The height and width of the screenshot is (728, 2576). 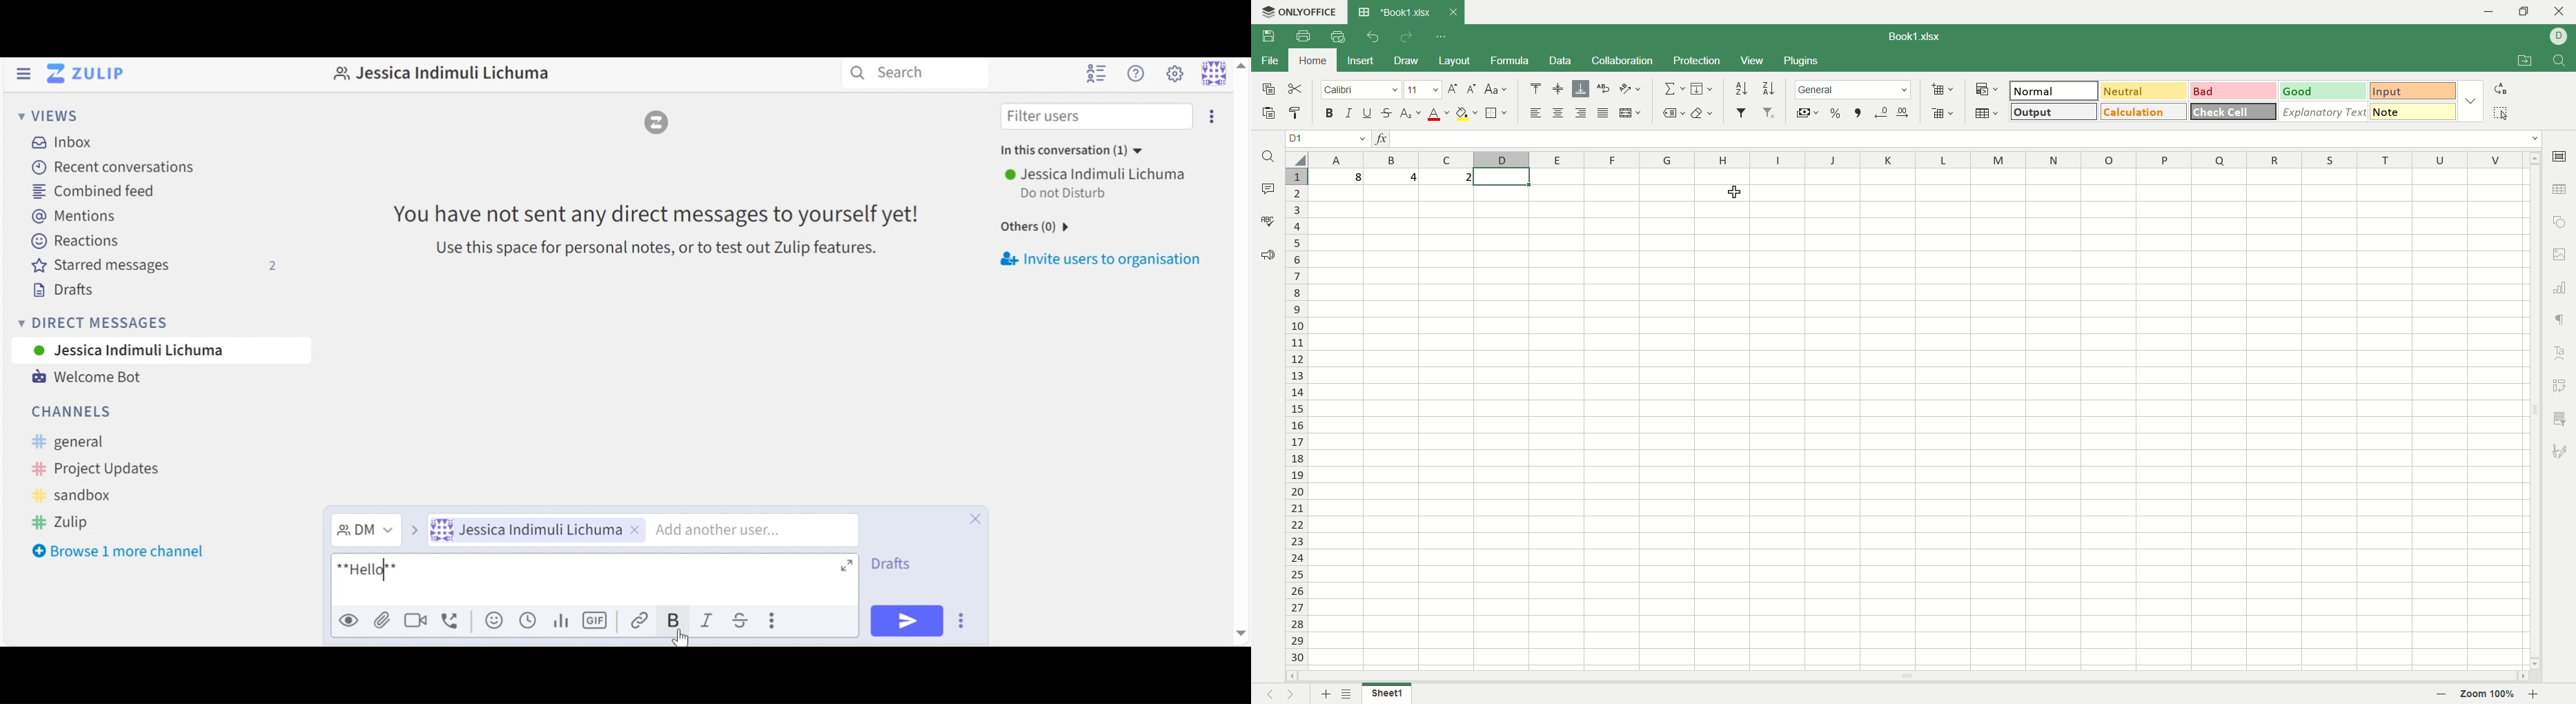 I want to click on Starred messages, so click(x=154, y=265).